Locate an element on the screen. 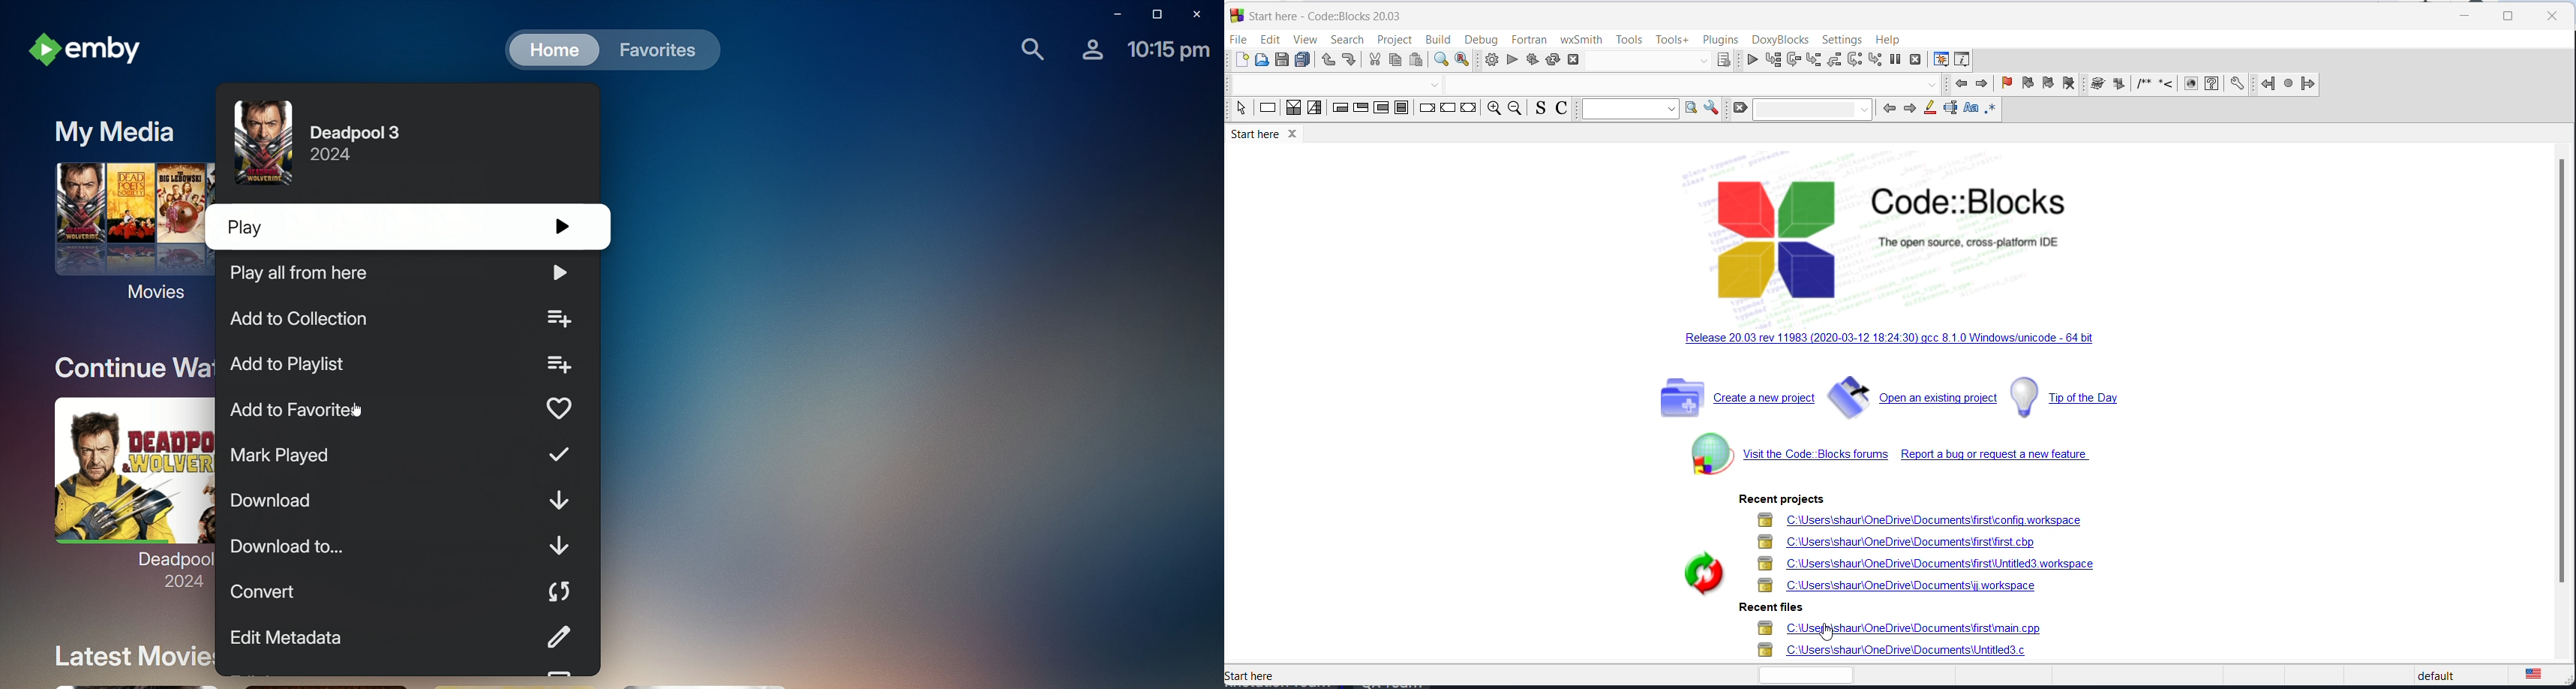 This screenshot has height=700, width=2576. DEBUG is located at coordinates (1749, 61).